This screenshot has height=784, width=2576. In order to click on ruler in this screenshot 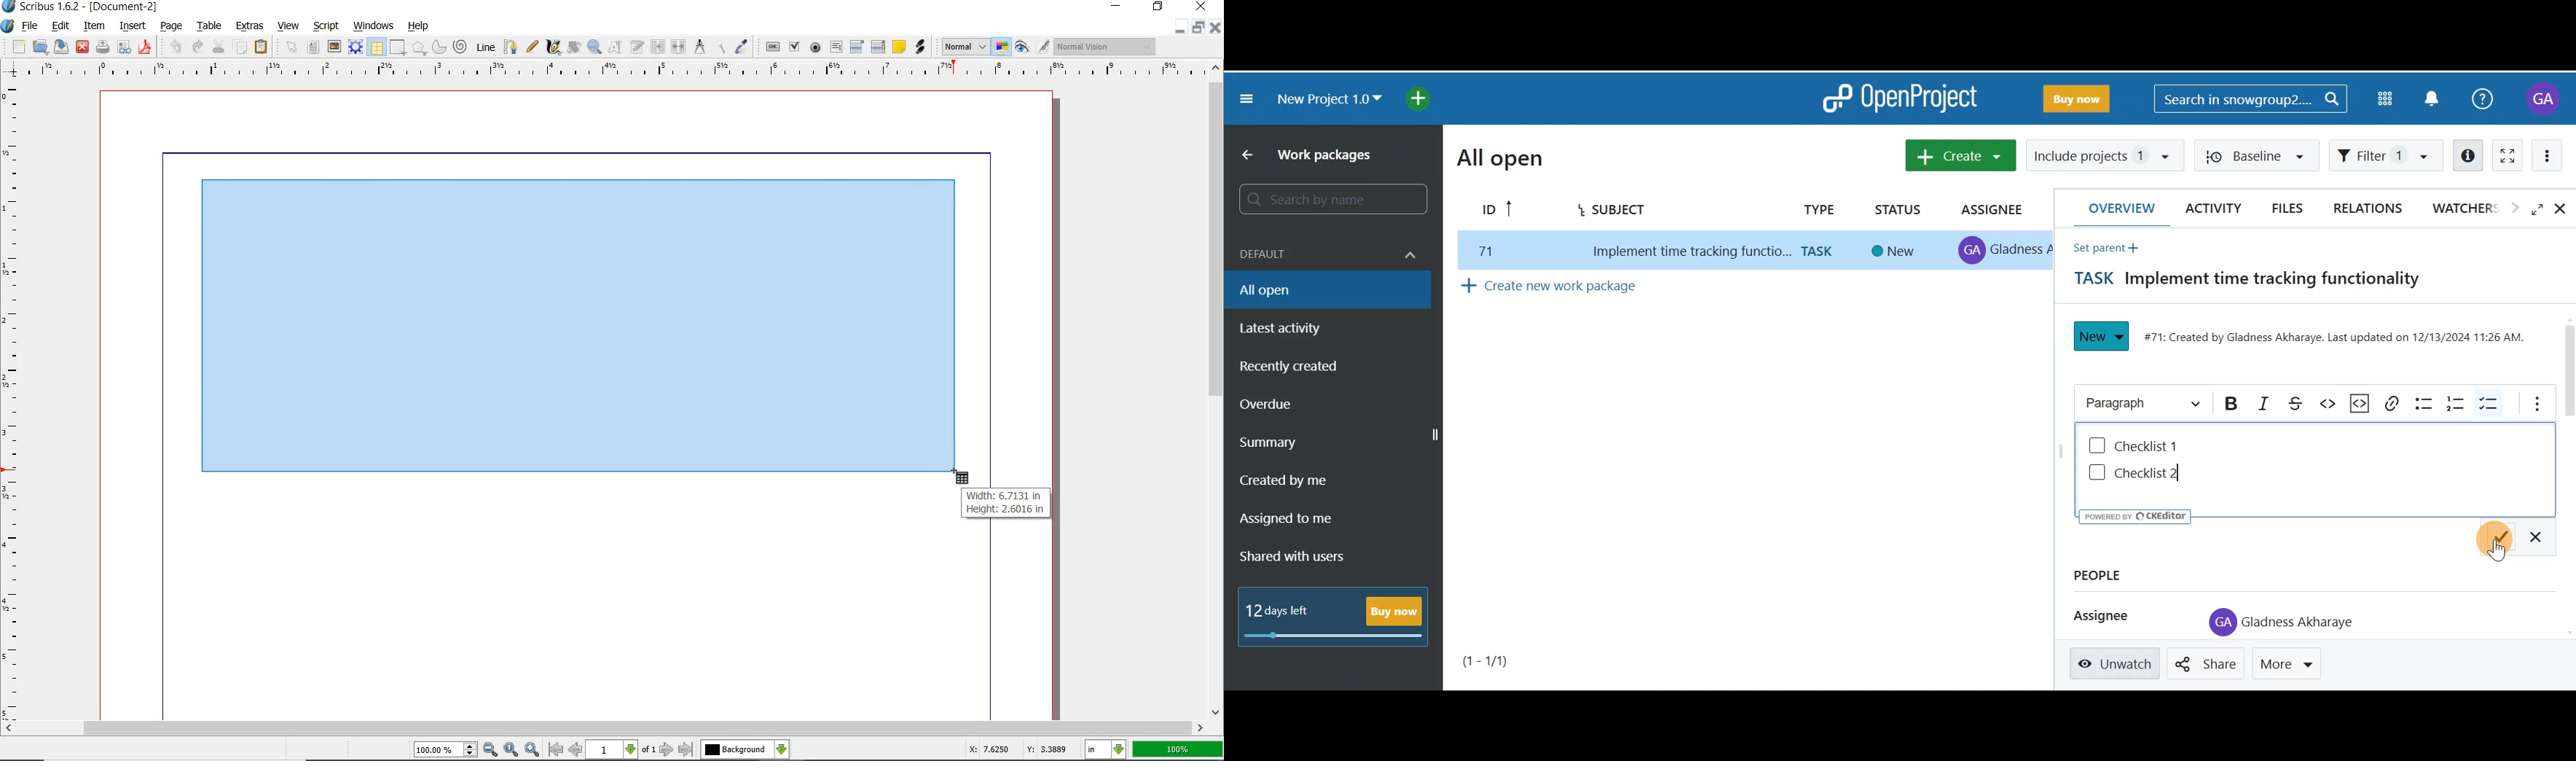, I will do `click(13, 402)`.